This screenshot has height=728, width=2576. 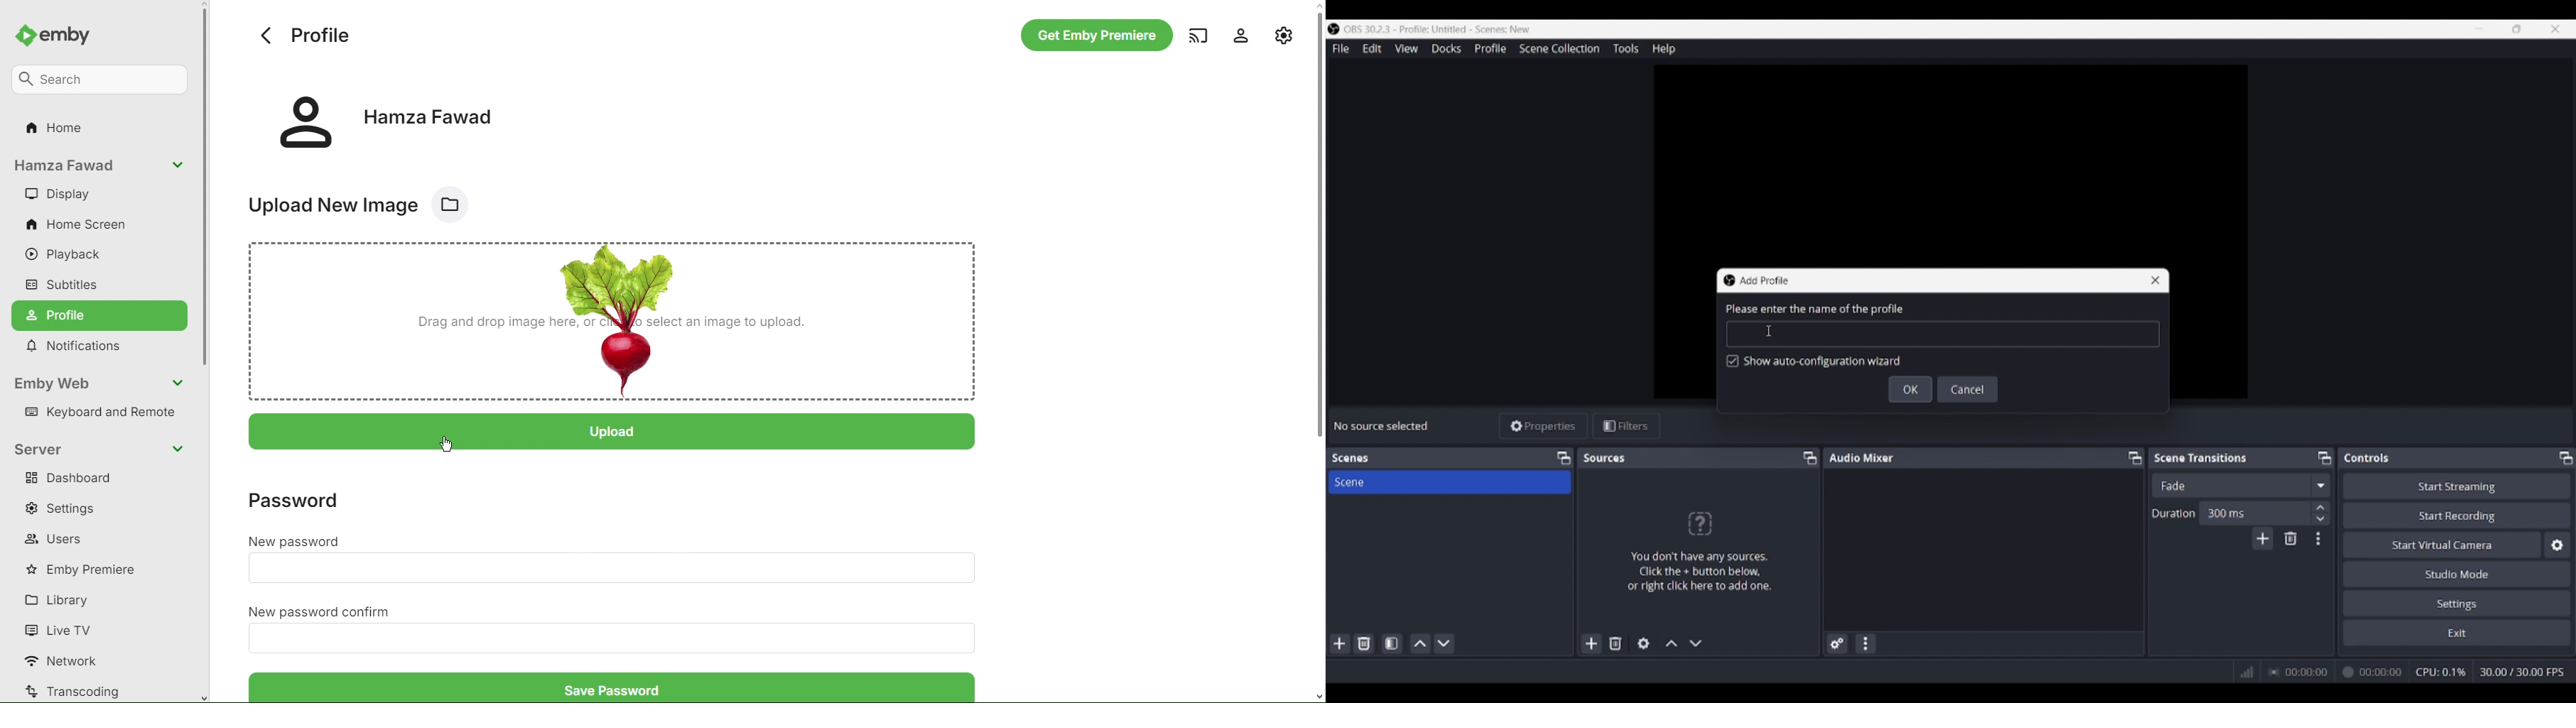 I want to click on Users, so click(x=56, y=539).